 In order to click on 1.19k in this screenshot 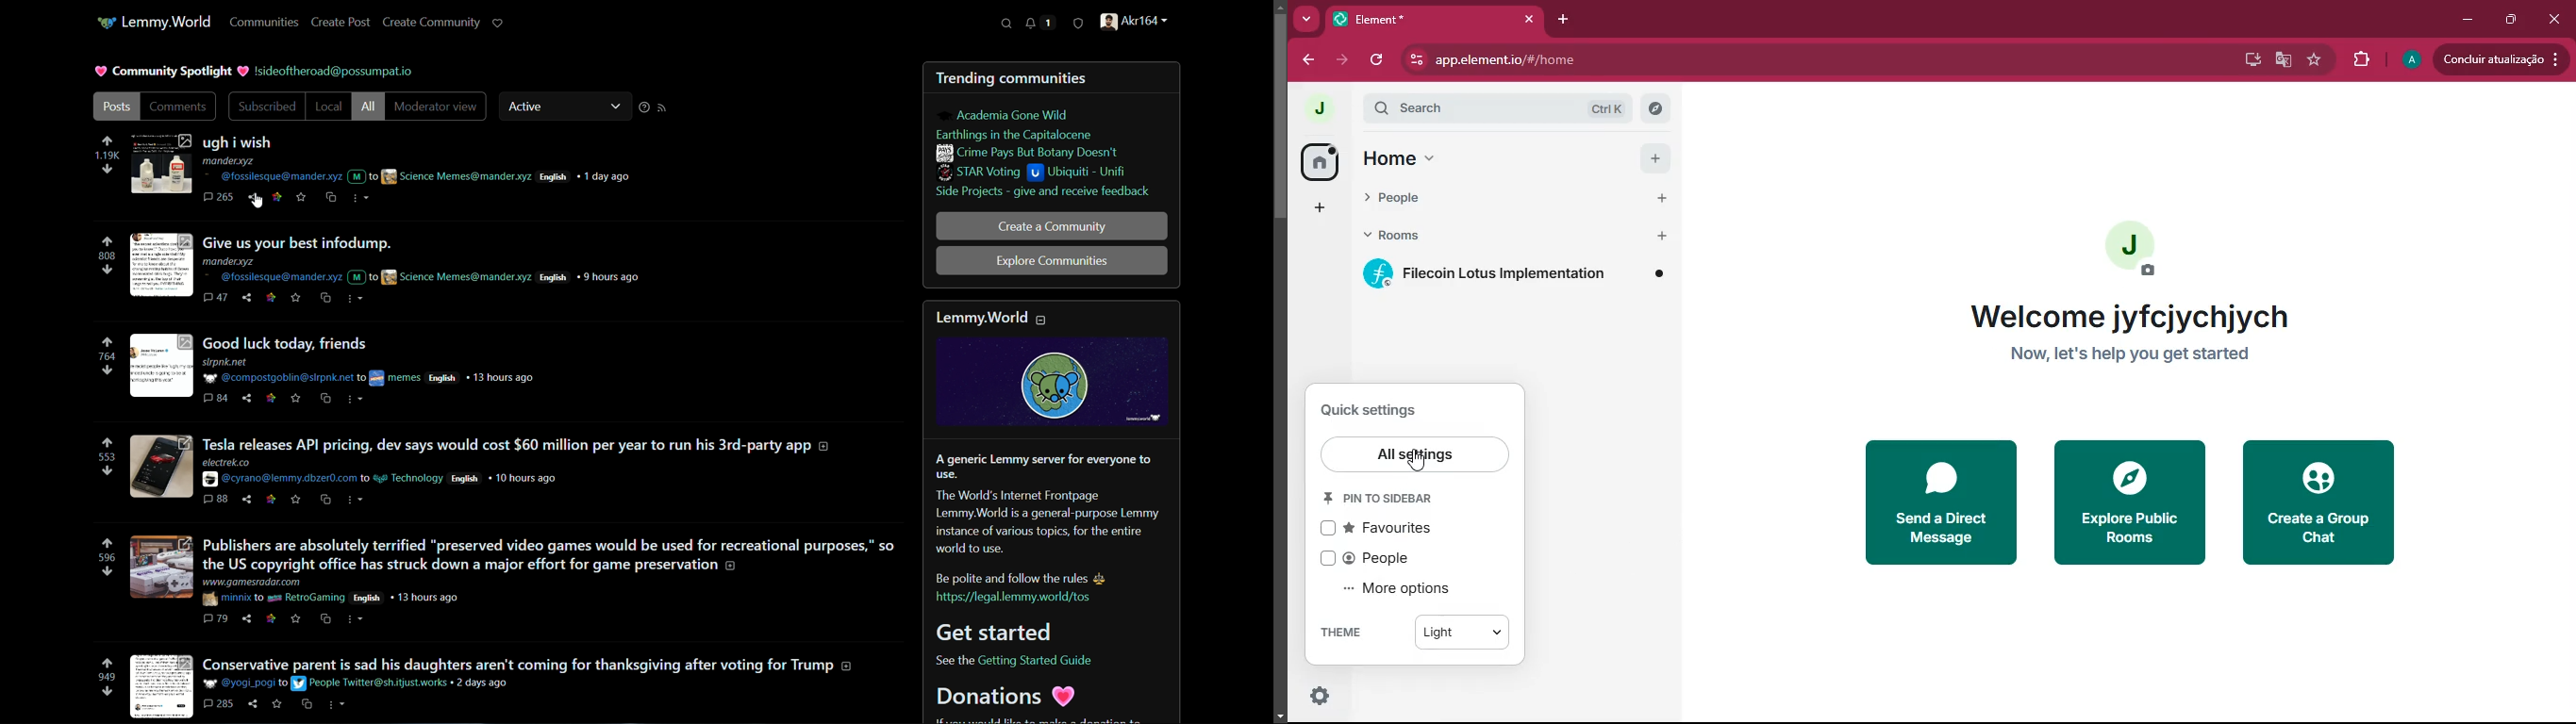, I will do `click(106, 156)`.